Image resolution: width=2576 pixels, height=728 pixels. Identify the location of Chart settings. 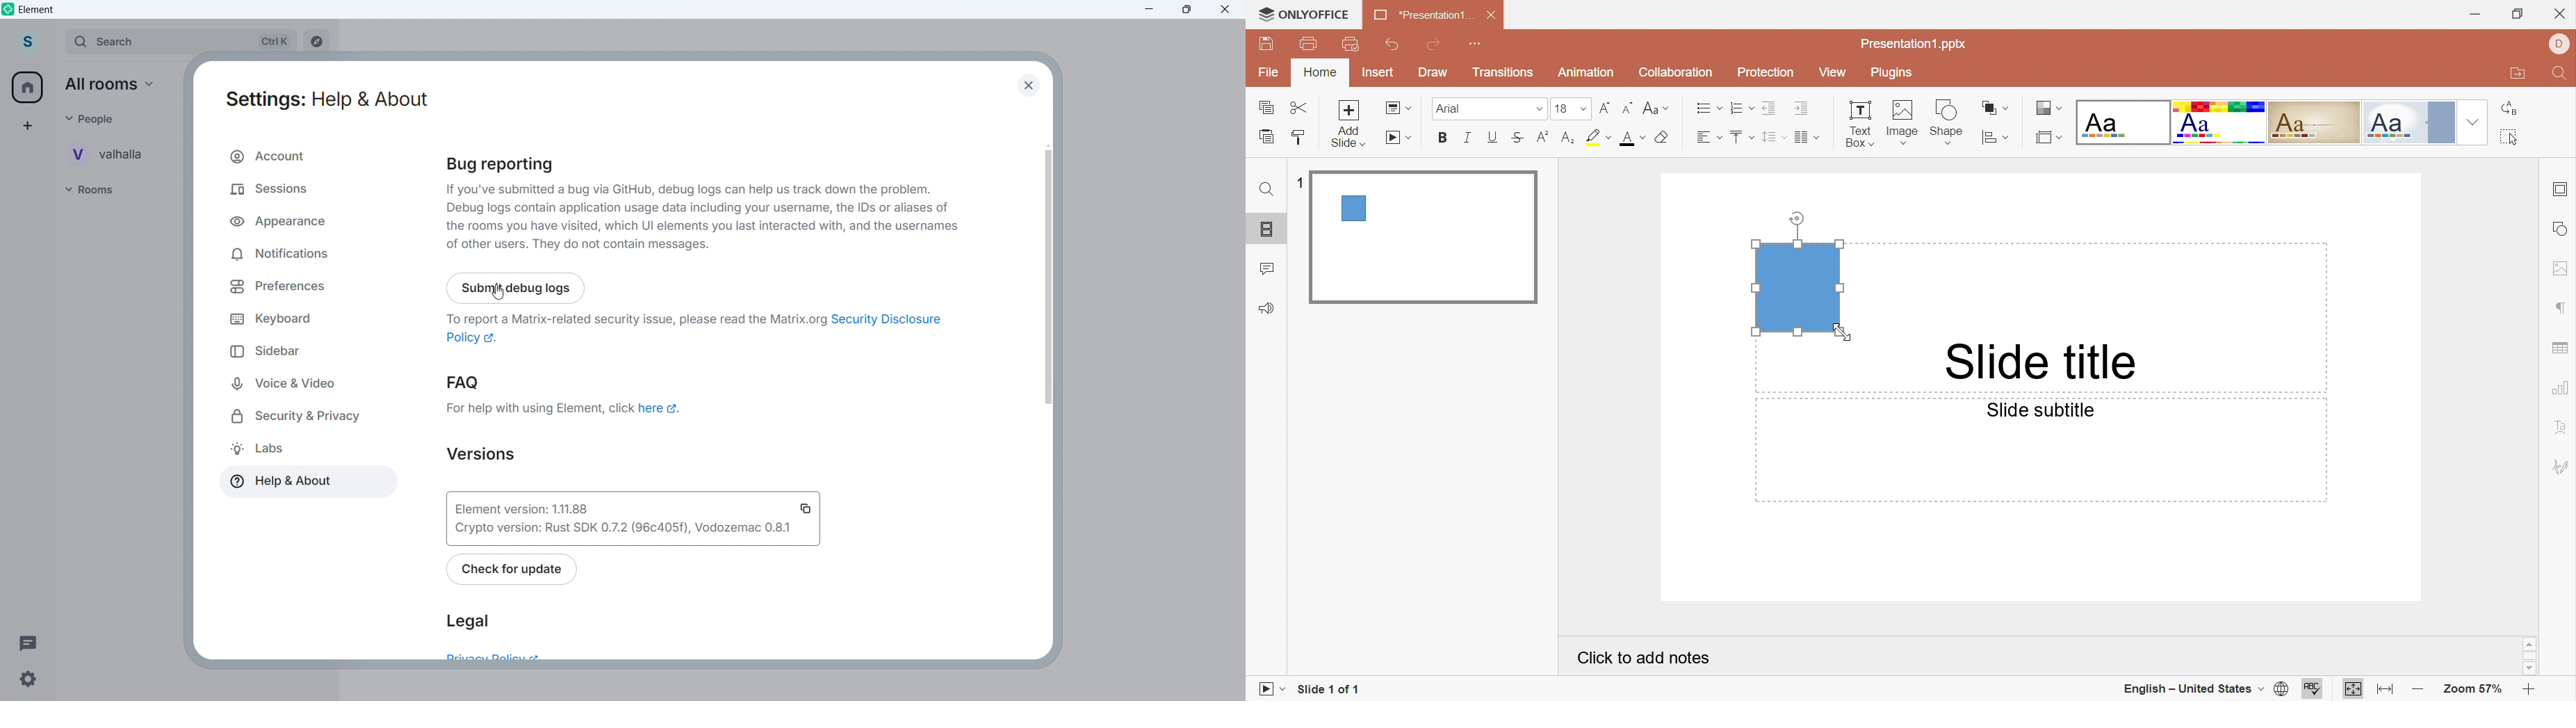
(2561, 388).